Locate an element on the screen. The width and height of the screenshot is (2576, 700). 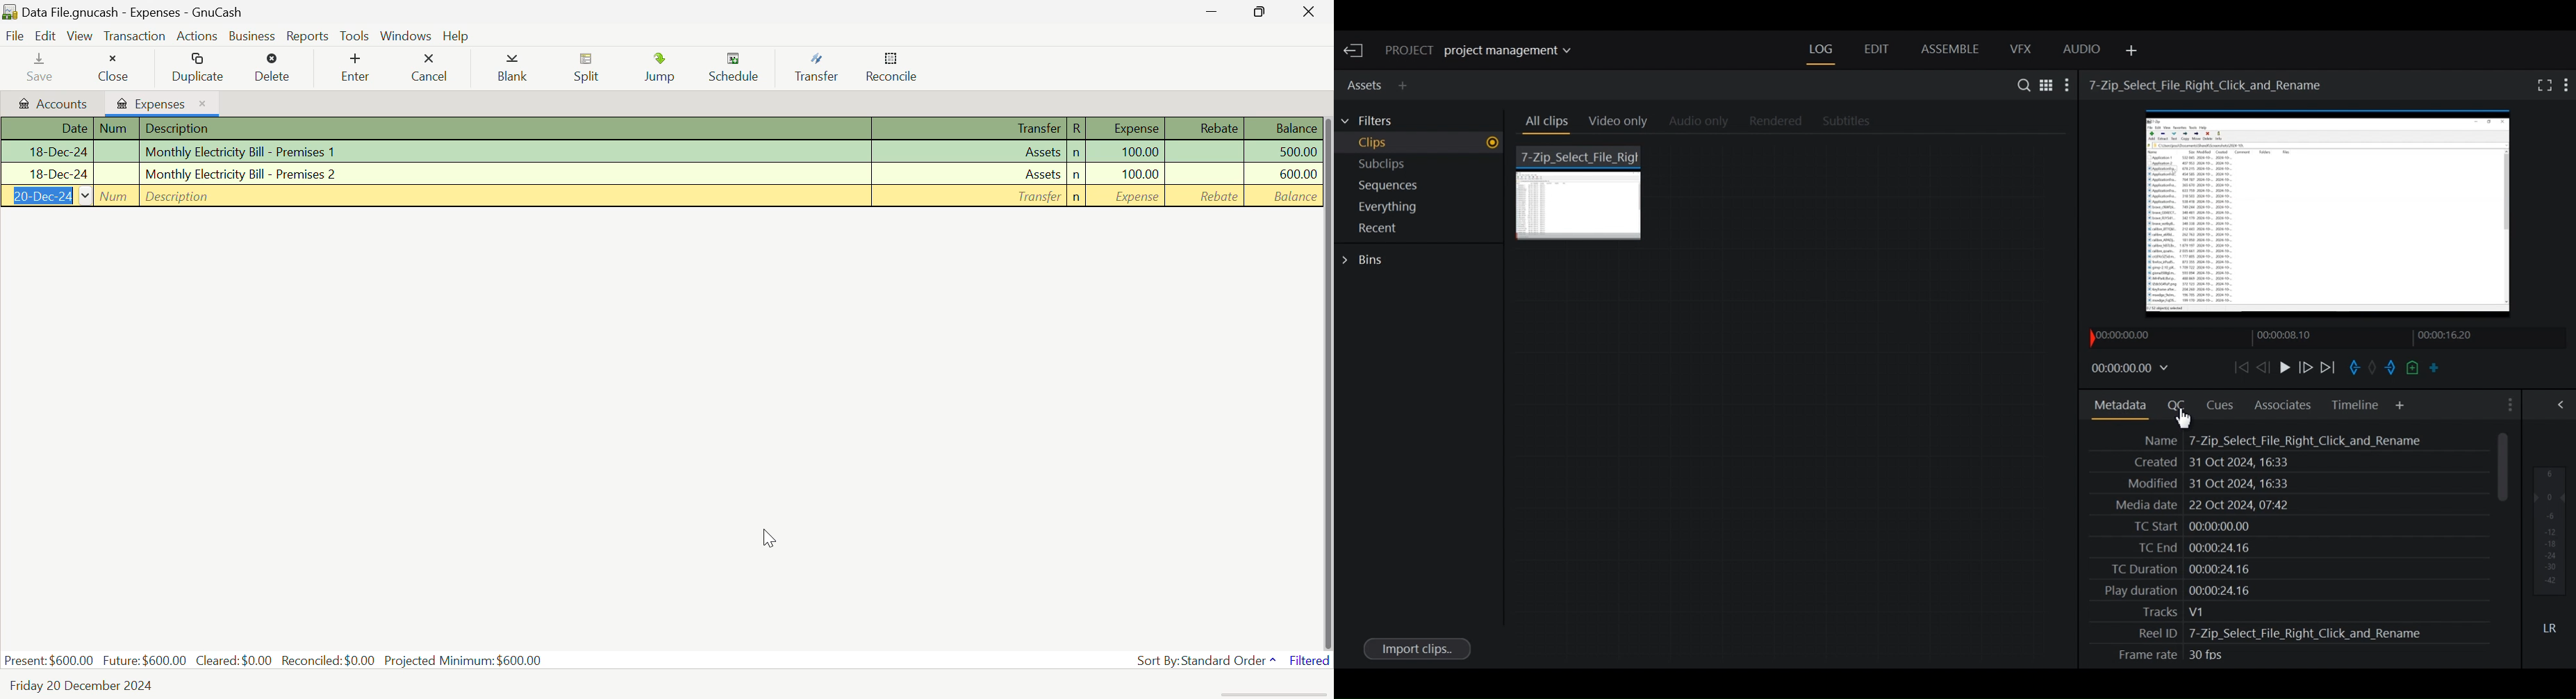
Data File.gnucash - Expenses - GnuCash is located at coordinates (124, 11).